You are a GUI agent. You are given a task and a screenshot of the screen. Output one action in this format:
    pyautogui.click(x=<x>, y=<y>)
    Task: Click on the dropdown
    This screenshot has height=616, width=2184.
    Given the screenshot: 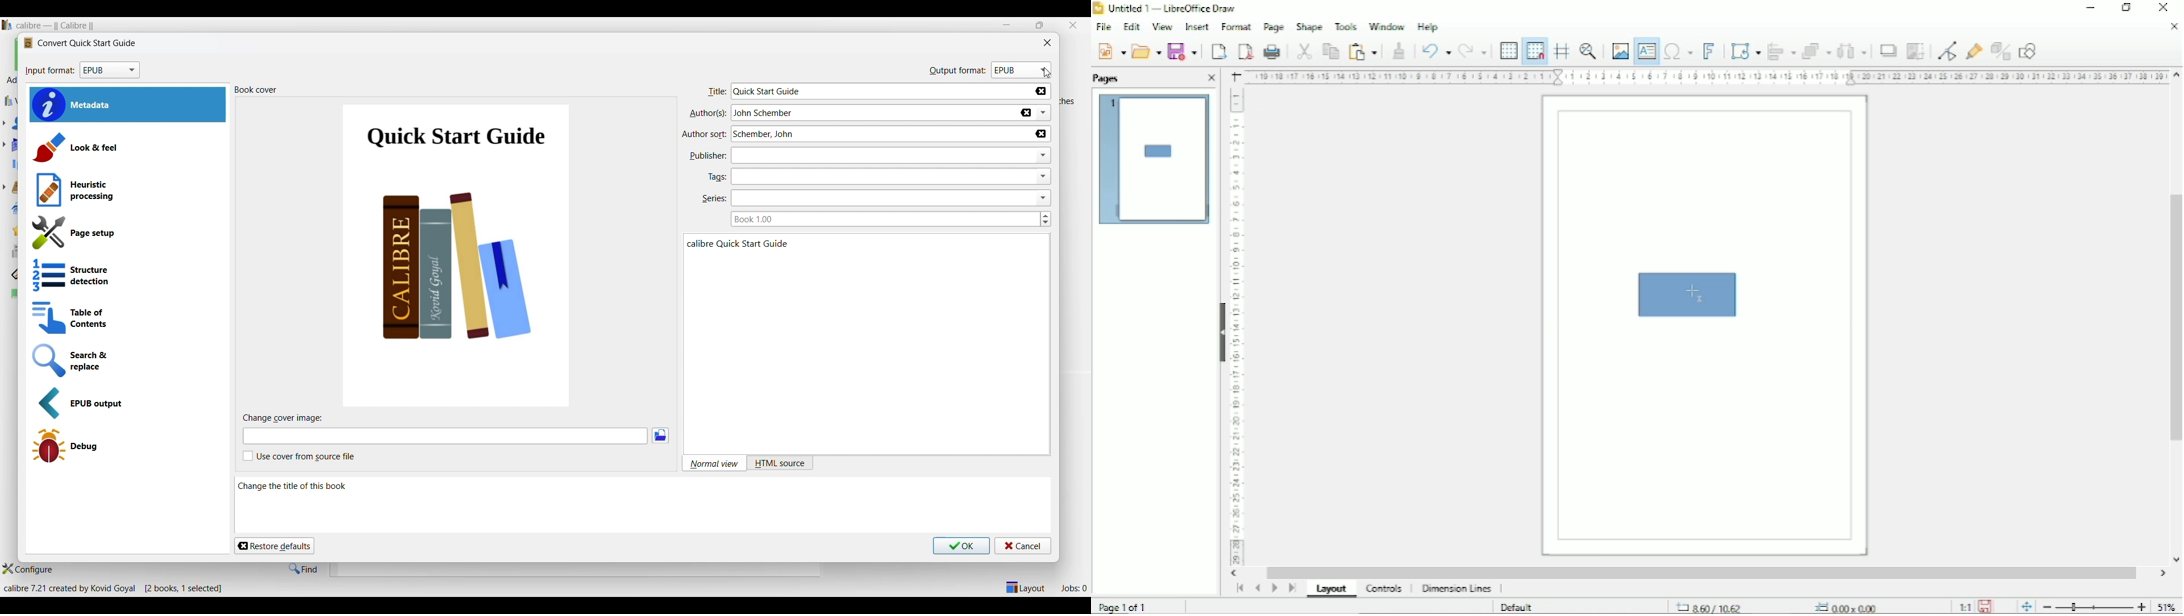 What is the action you would take?
    pyautogui.click(x=1044, y=156)
    